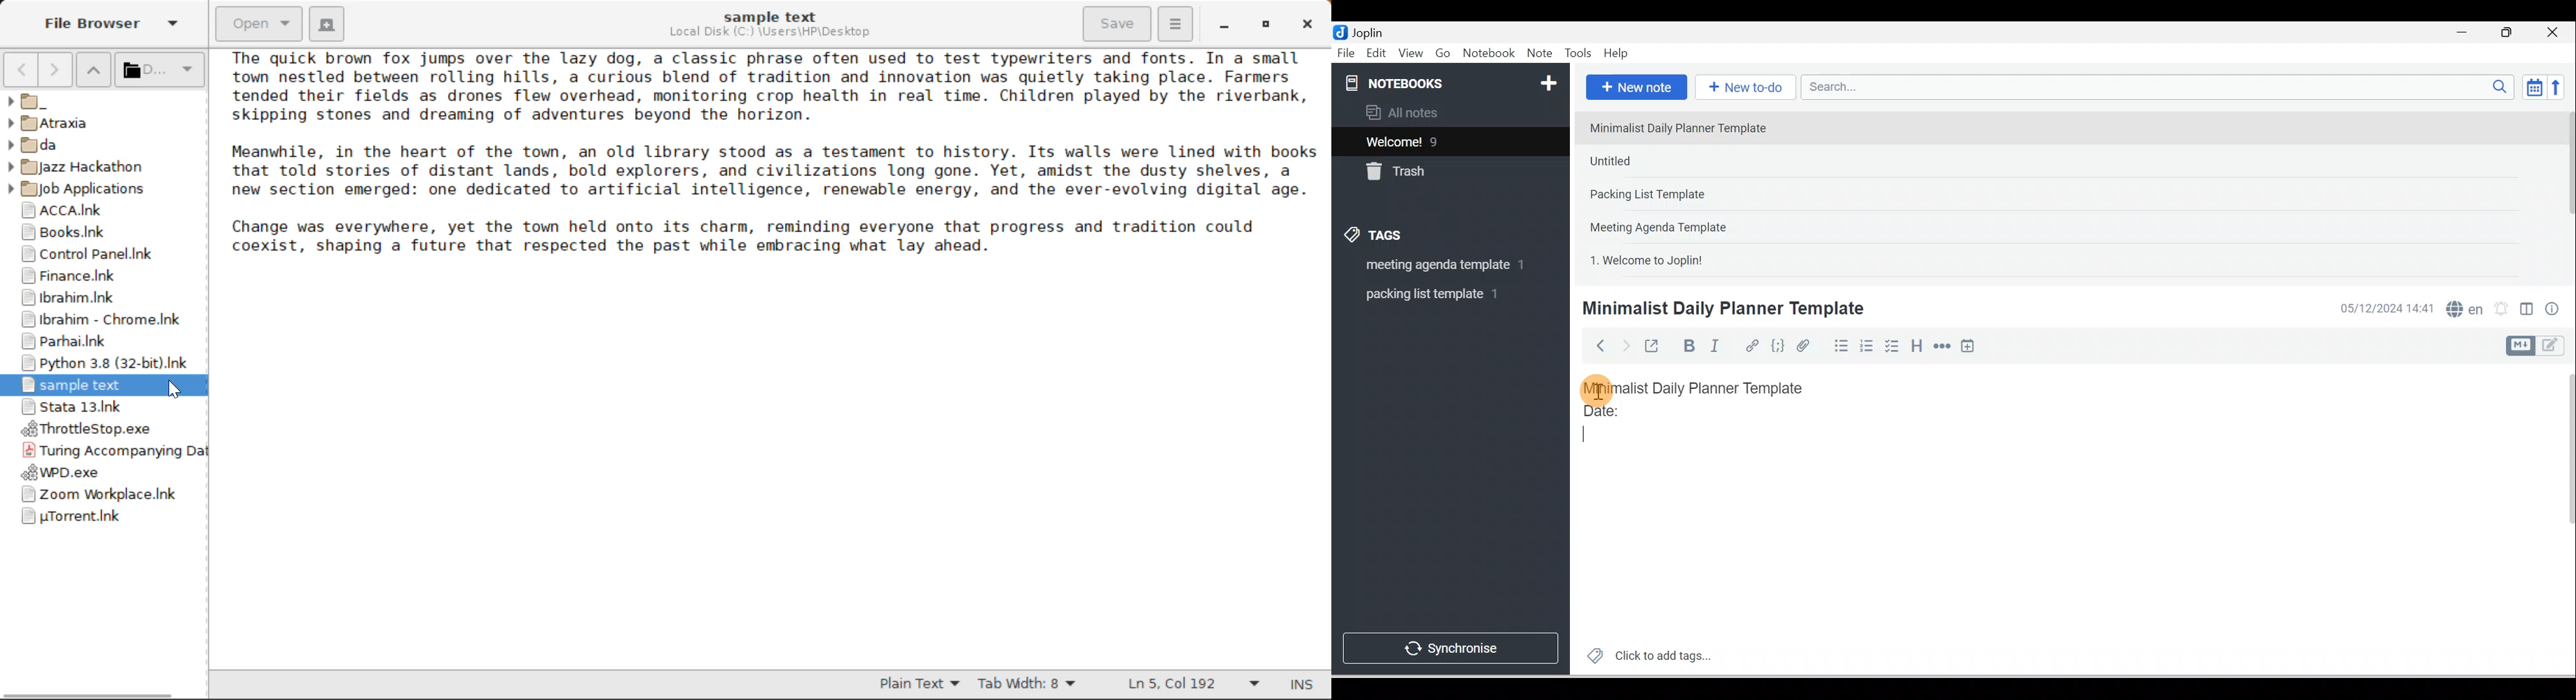 Image resolution: width=2576 pixels, height=700 pixels. What do you see at coordinates (1674, 161) in the screenshot?
I see `Note 2` at bounding box center [1674, 161].